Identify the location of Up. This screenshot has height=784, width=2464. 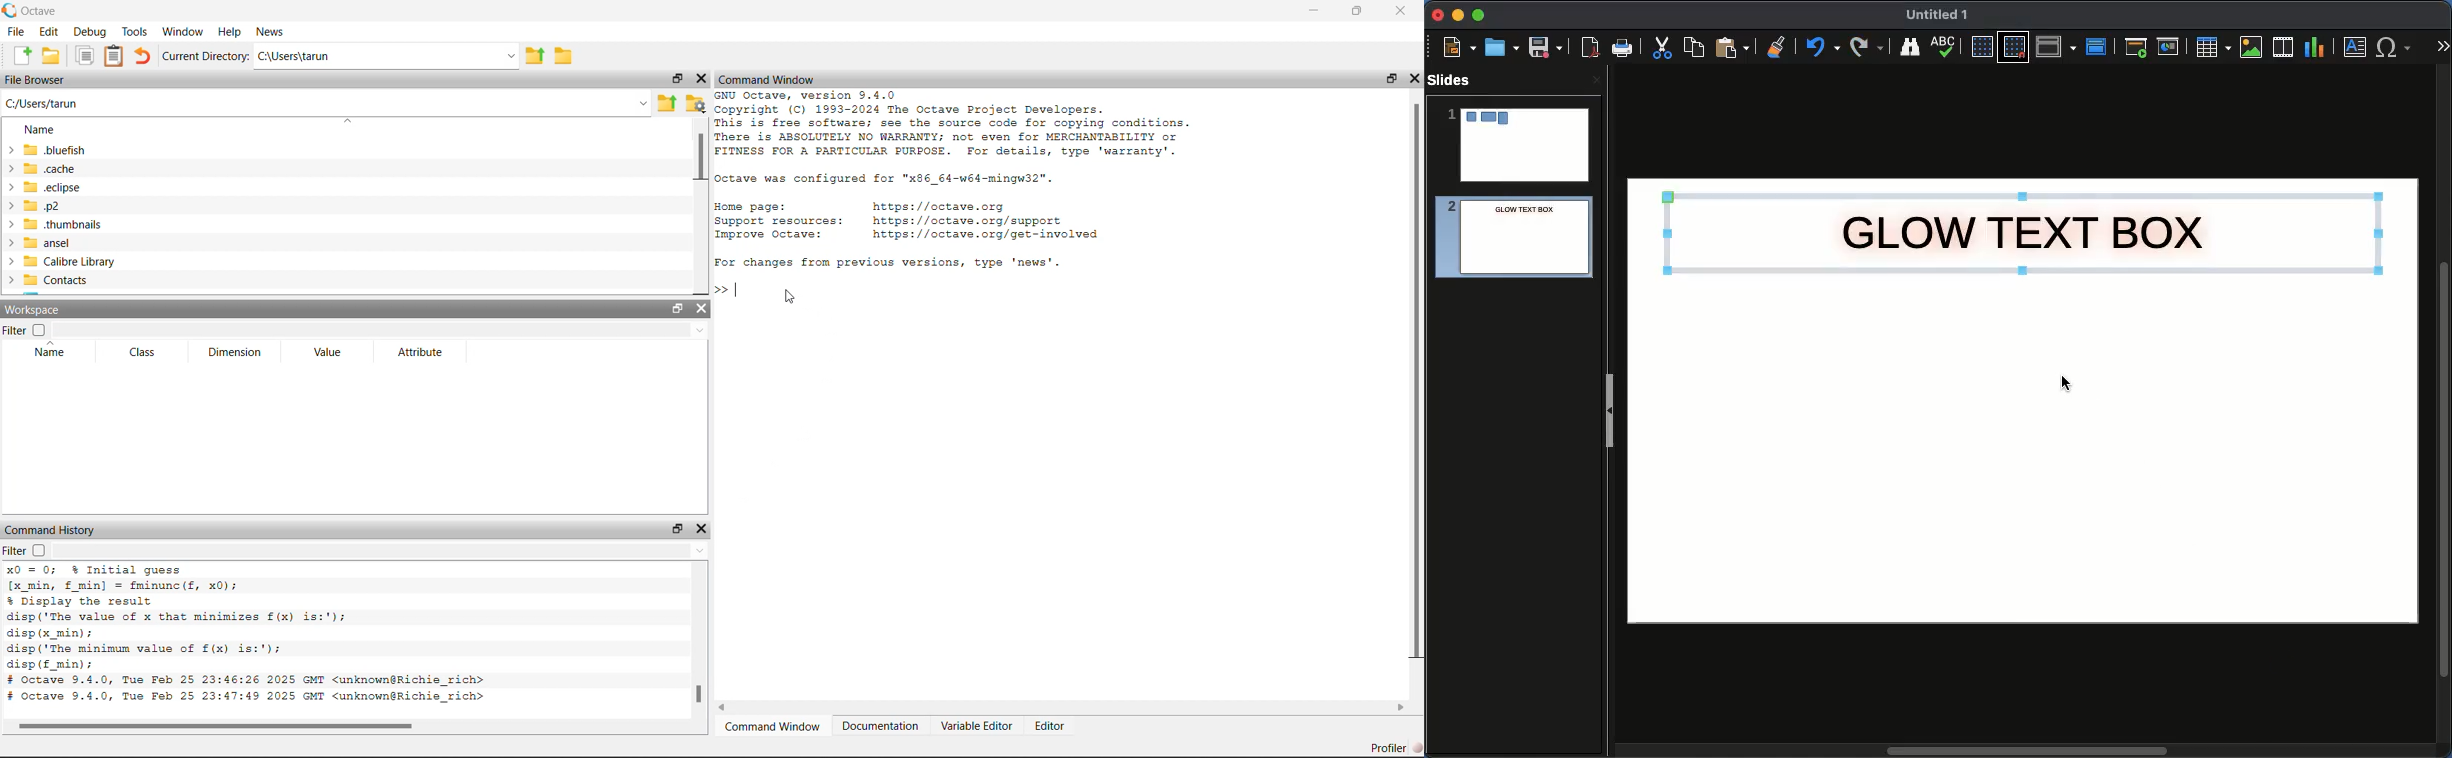
(702, 553).